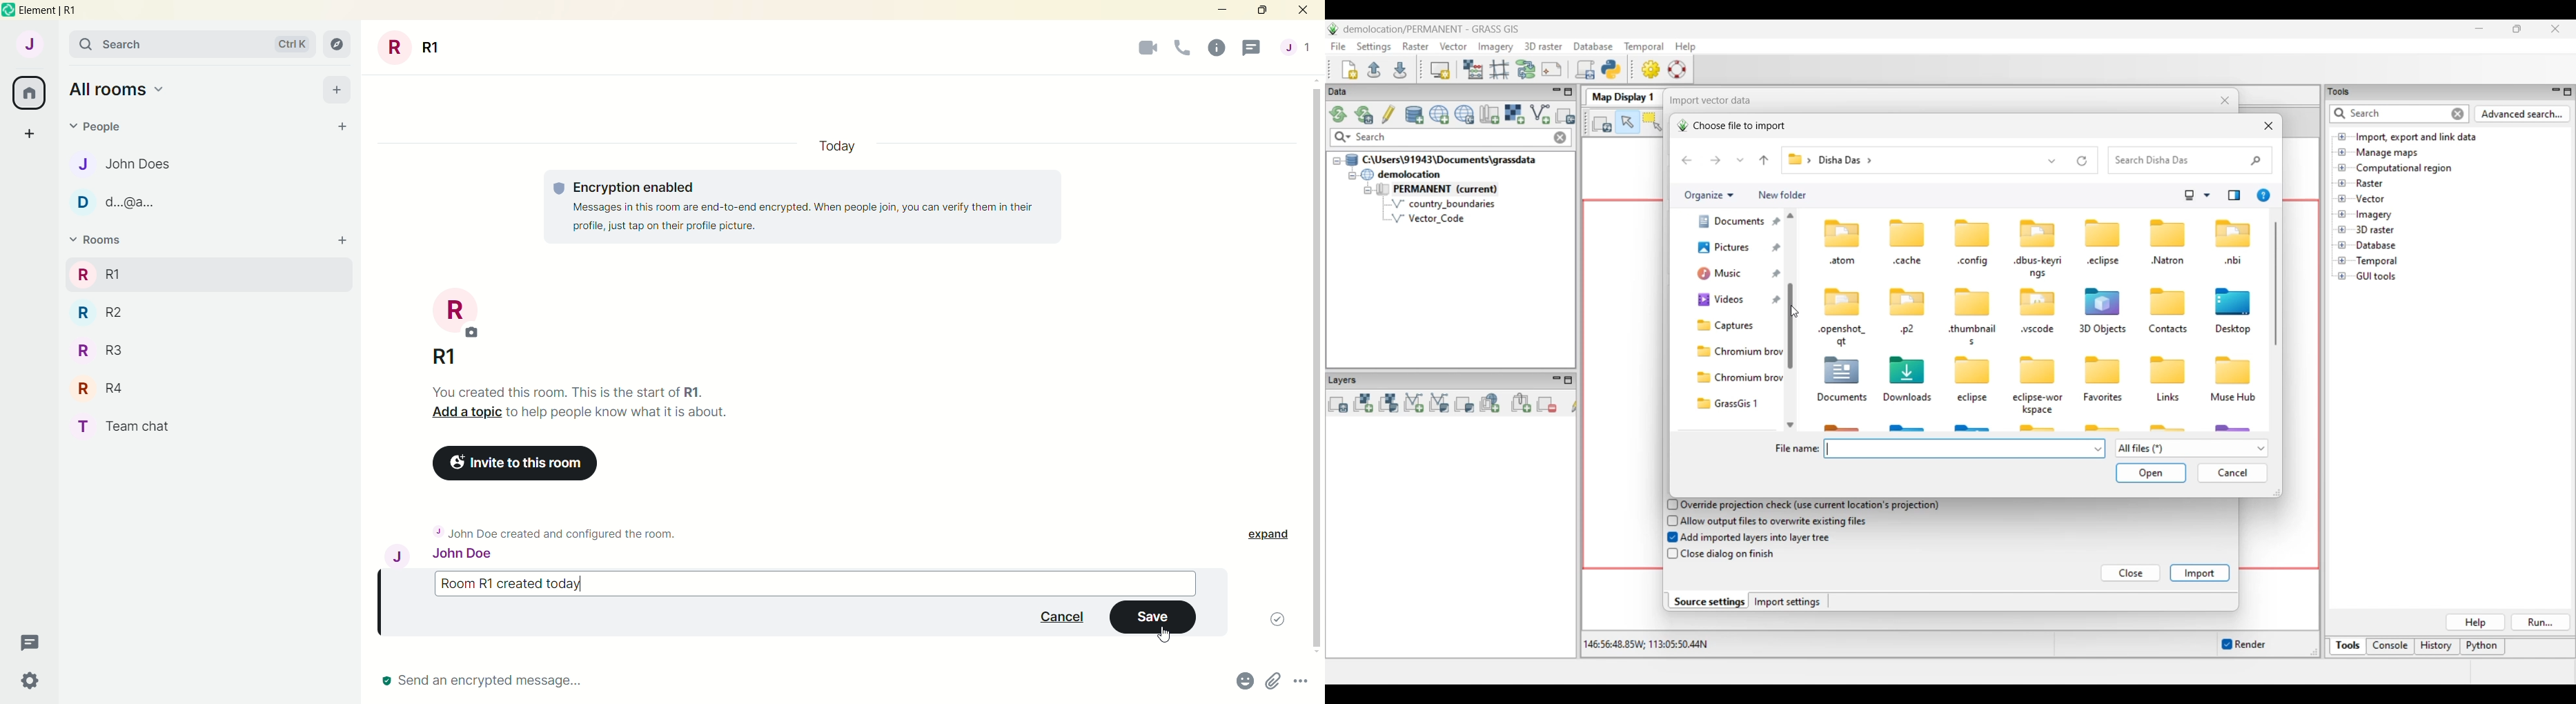  I want to click on explore room, so click(338, 45).